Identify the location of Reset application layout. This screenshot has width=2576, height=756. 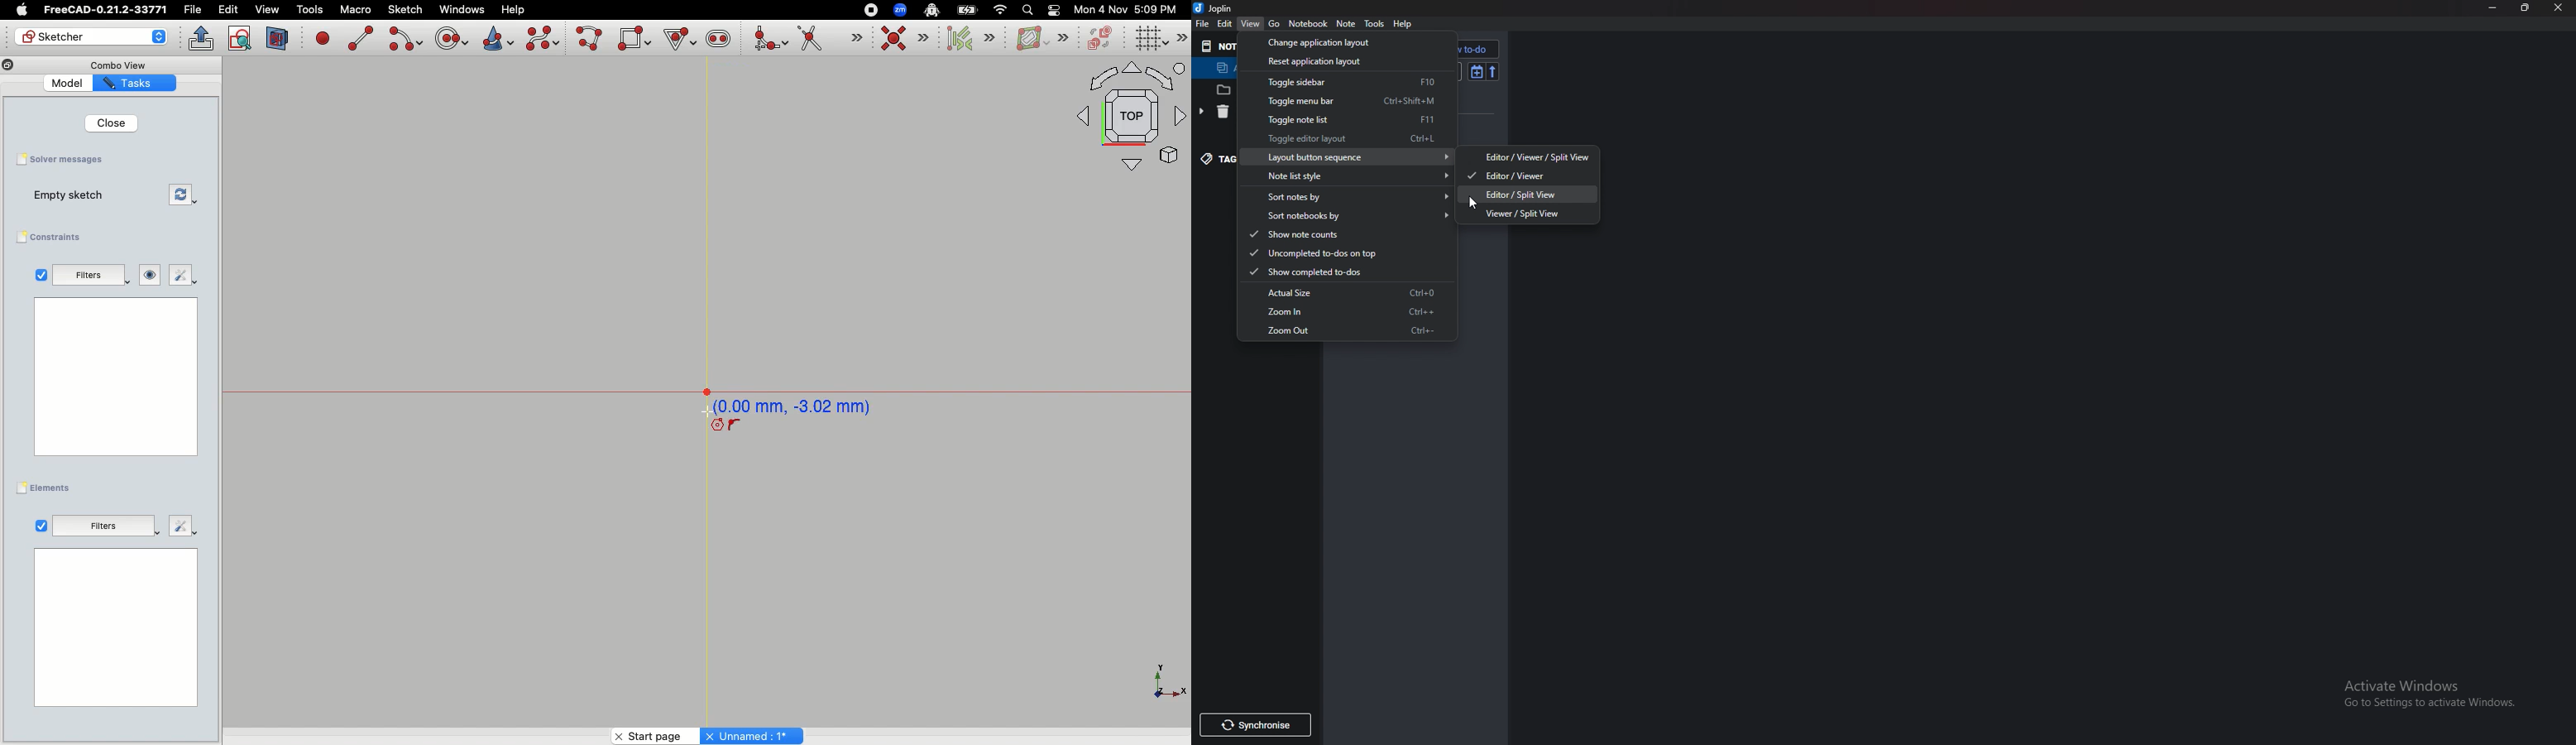
(1339, 60).